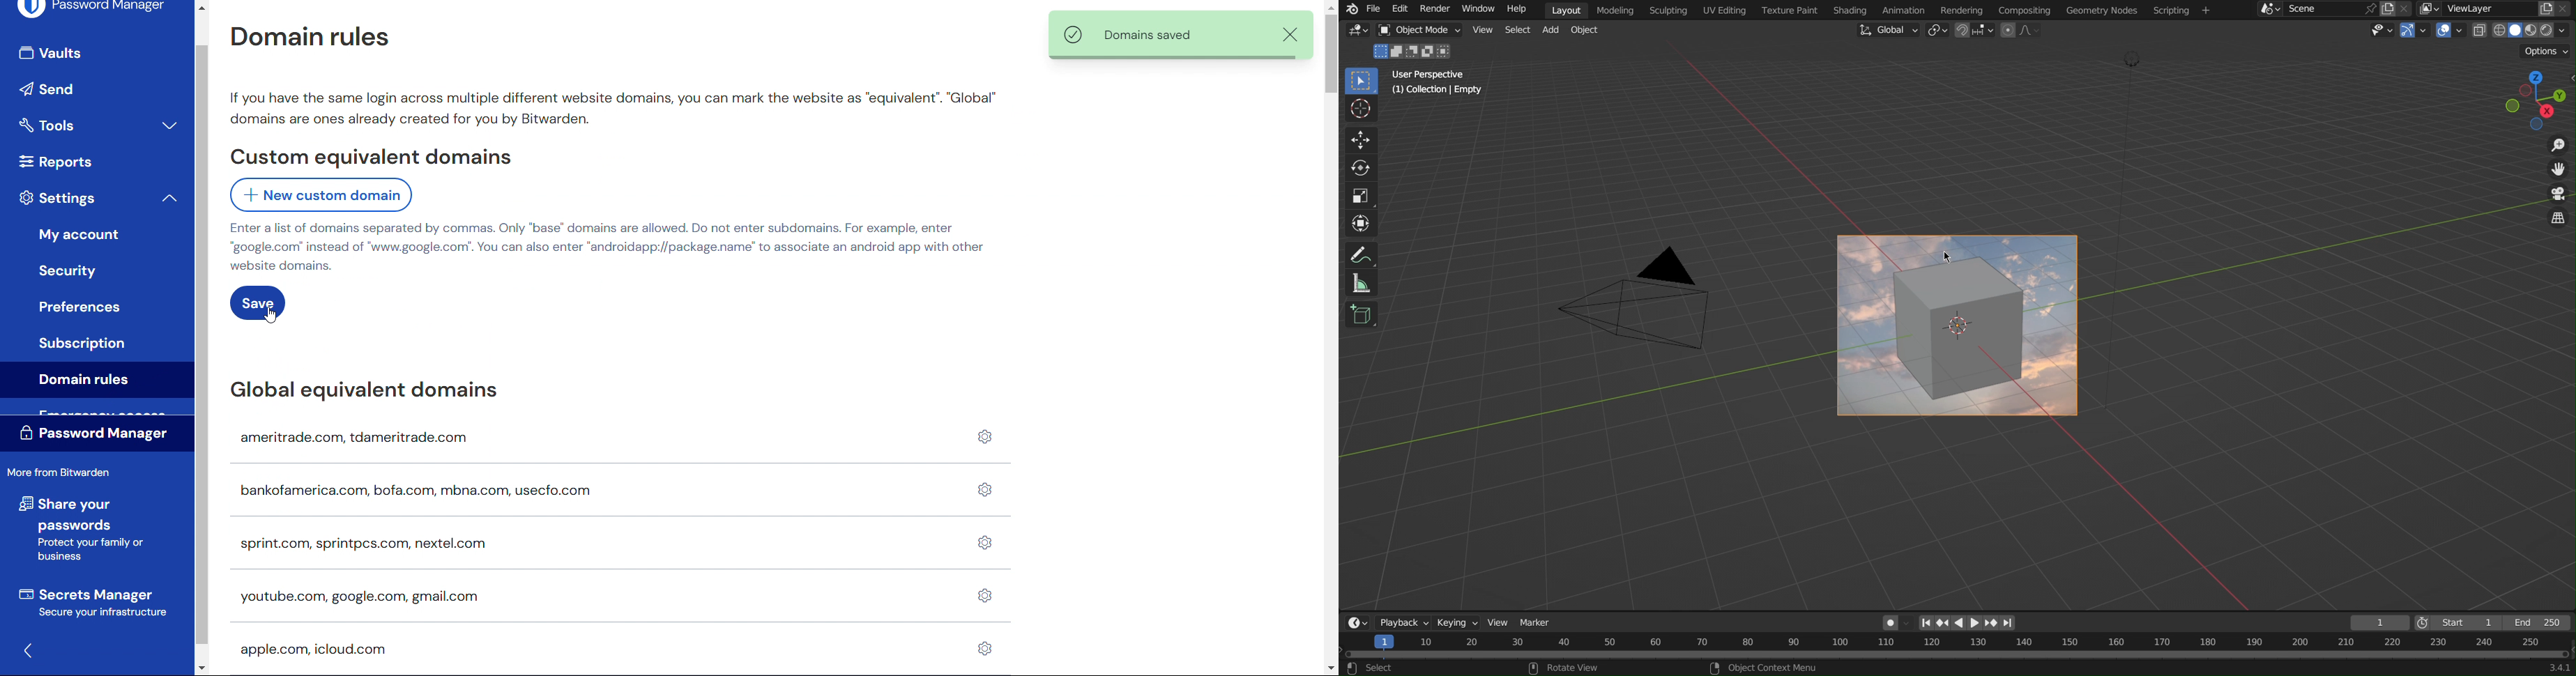 Image resolution: width=2576 pixels, height=700 pixels. Describe the element at coordinates (91, 10) in the screenshot. I see `Password manager ` at that location.